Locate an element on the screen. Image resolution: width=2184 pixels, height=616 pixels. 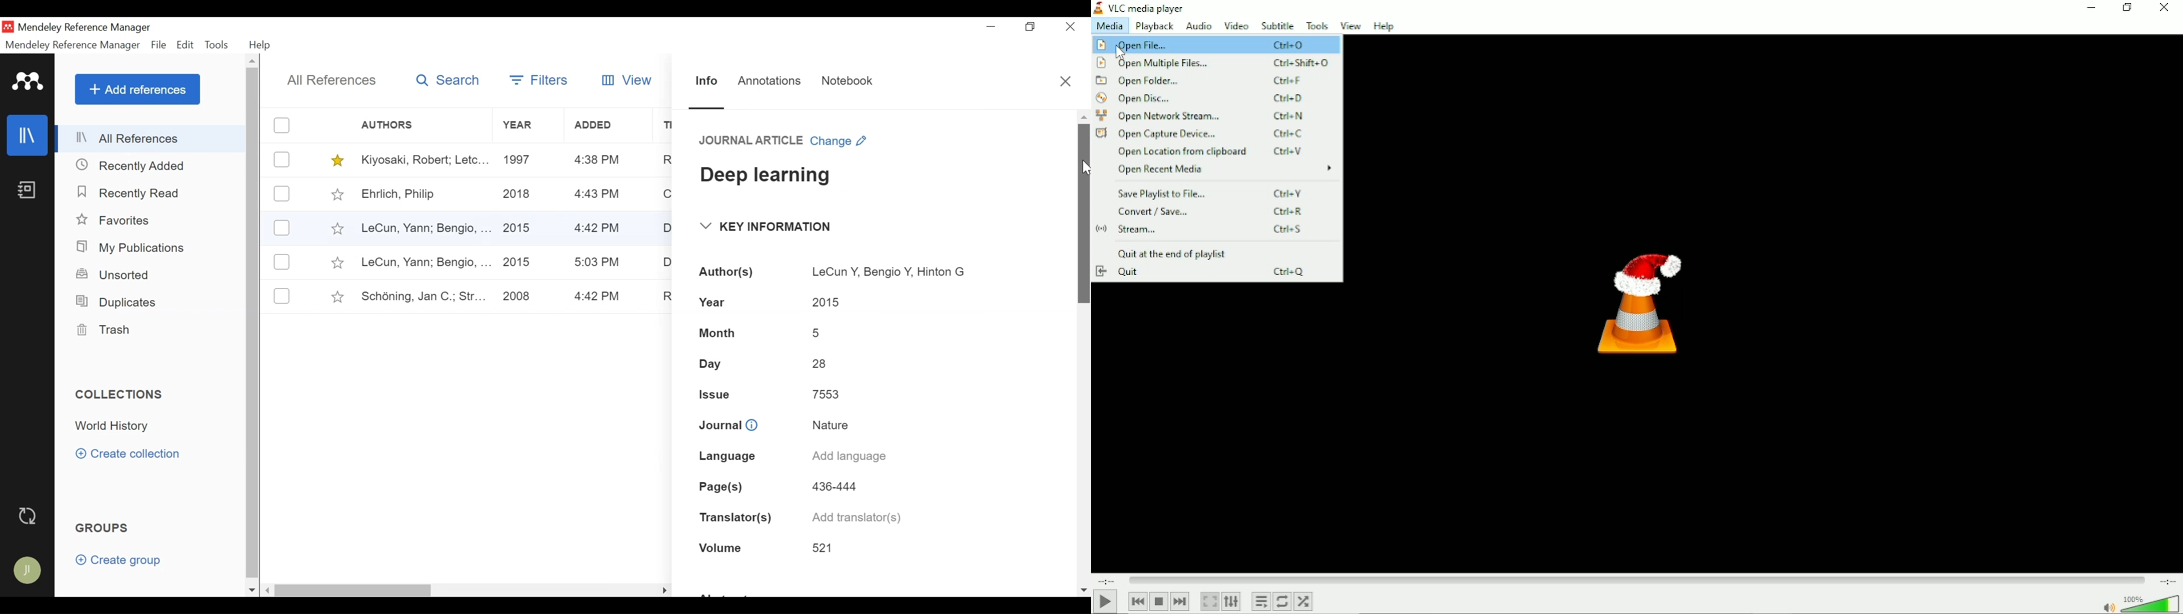
Recently Read is located at coordinates (131, 193).